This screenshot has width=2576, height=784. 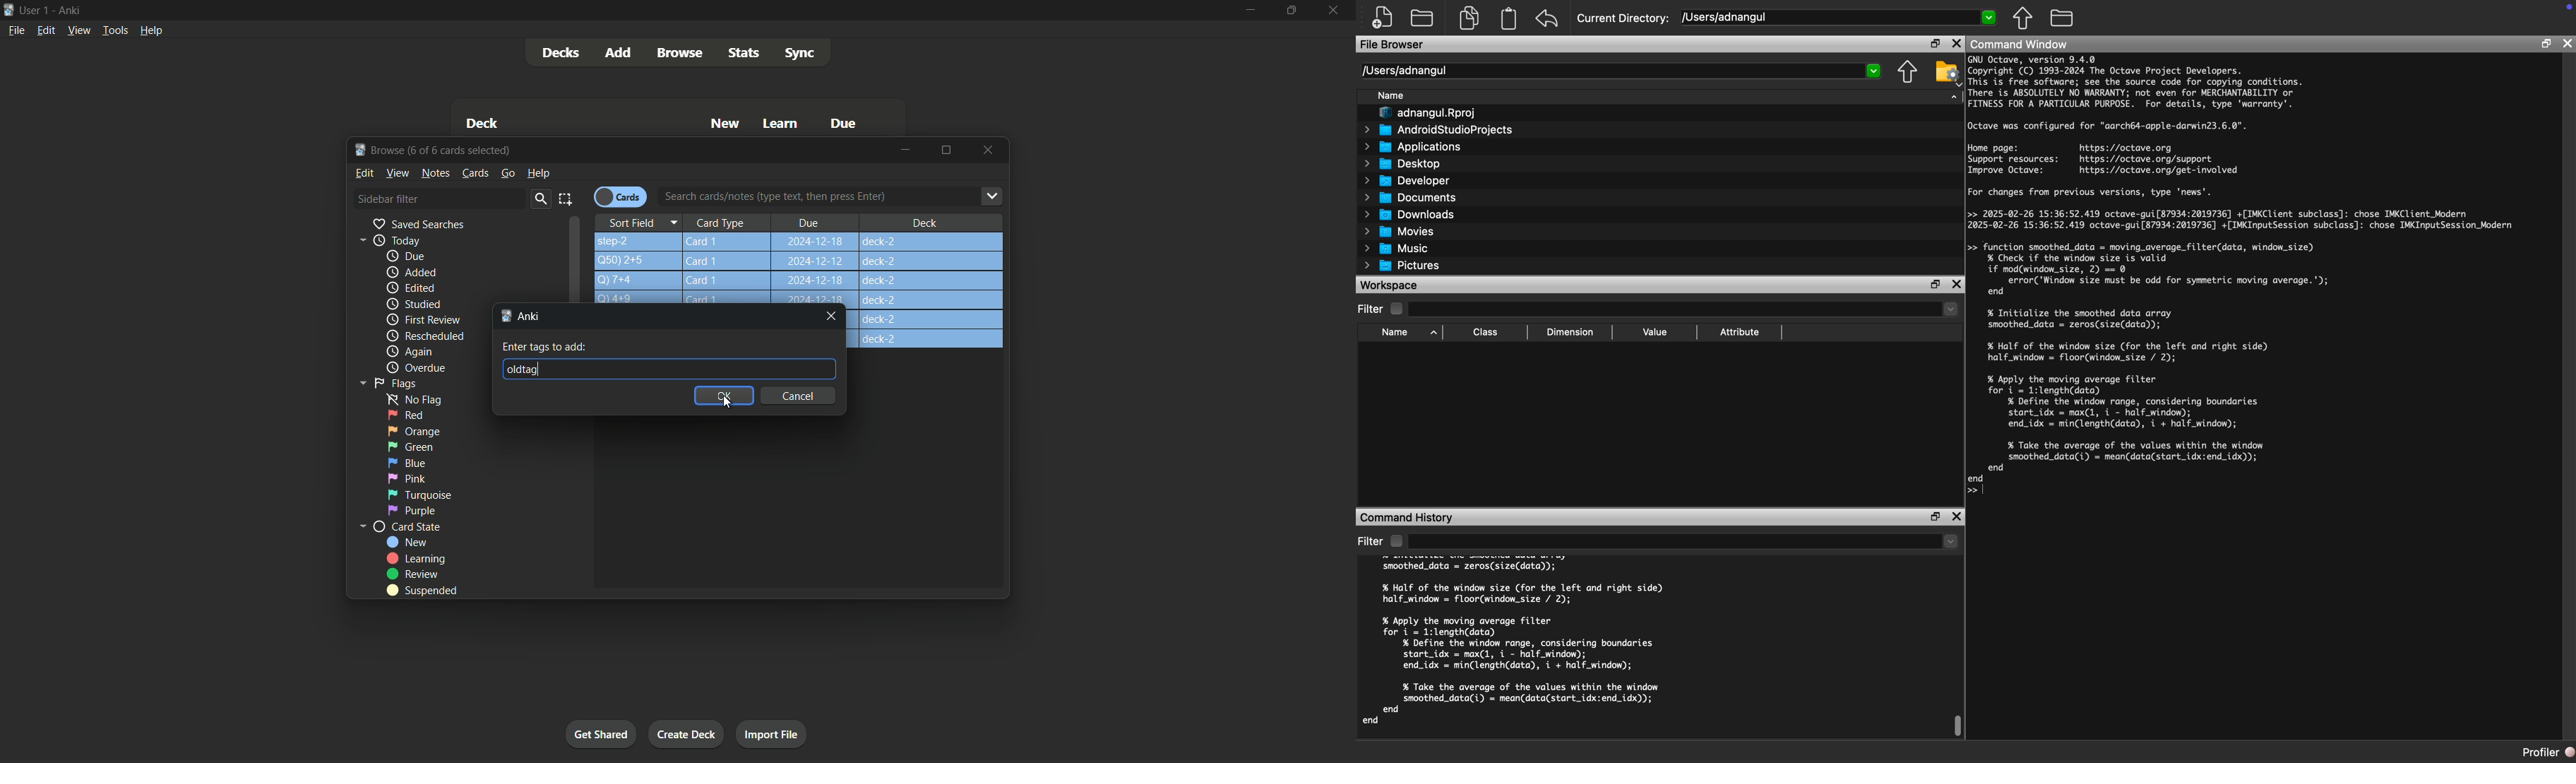 I want to click on Rescheduled, so click(x=424, y=336).